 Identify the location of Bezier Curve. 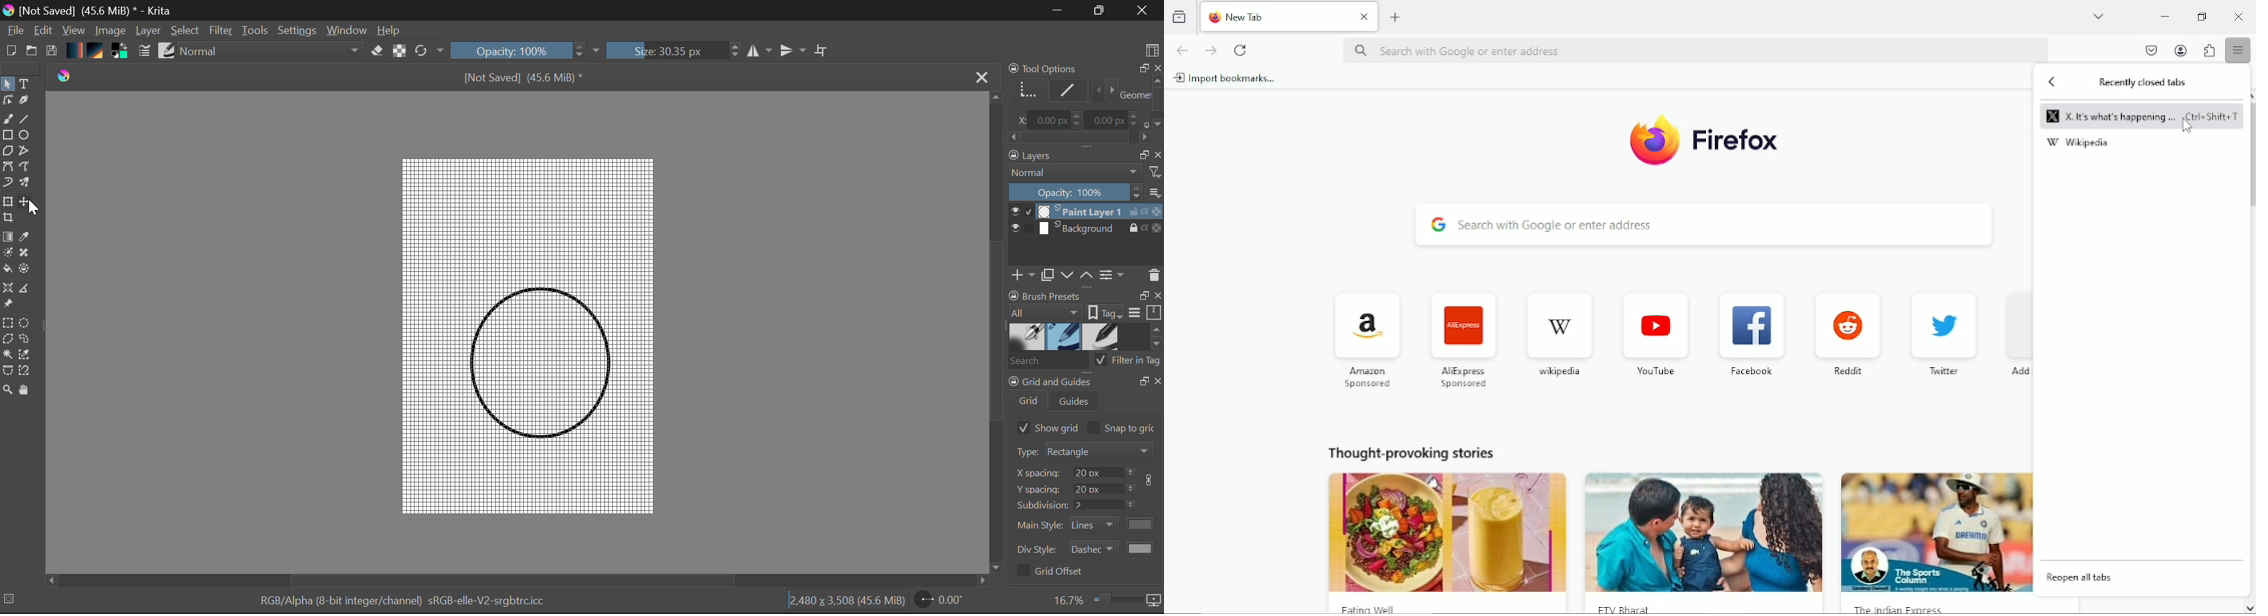
(7, 168).